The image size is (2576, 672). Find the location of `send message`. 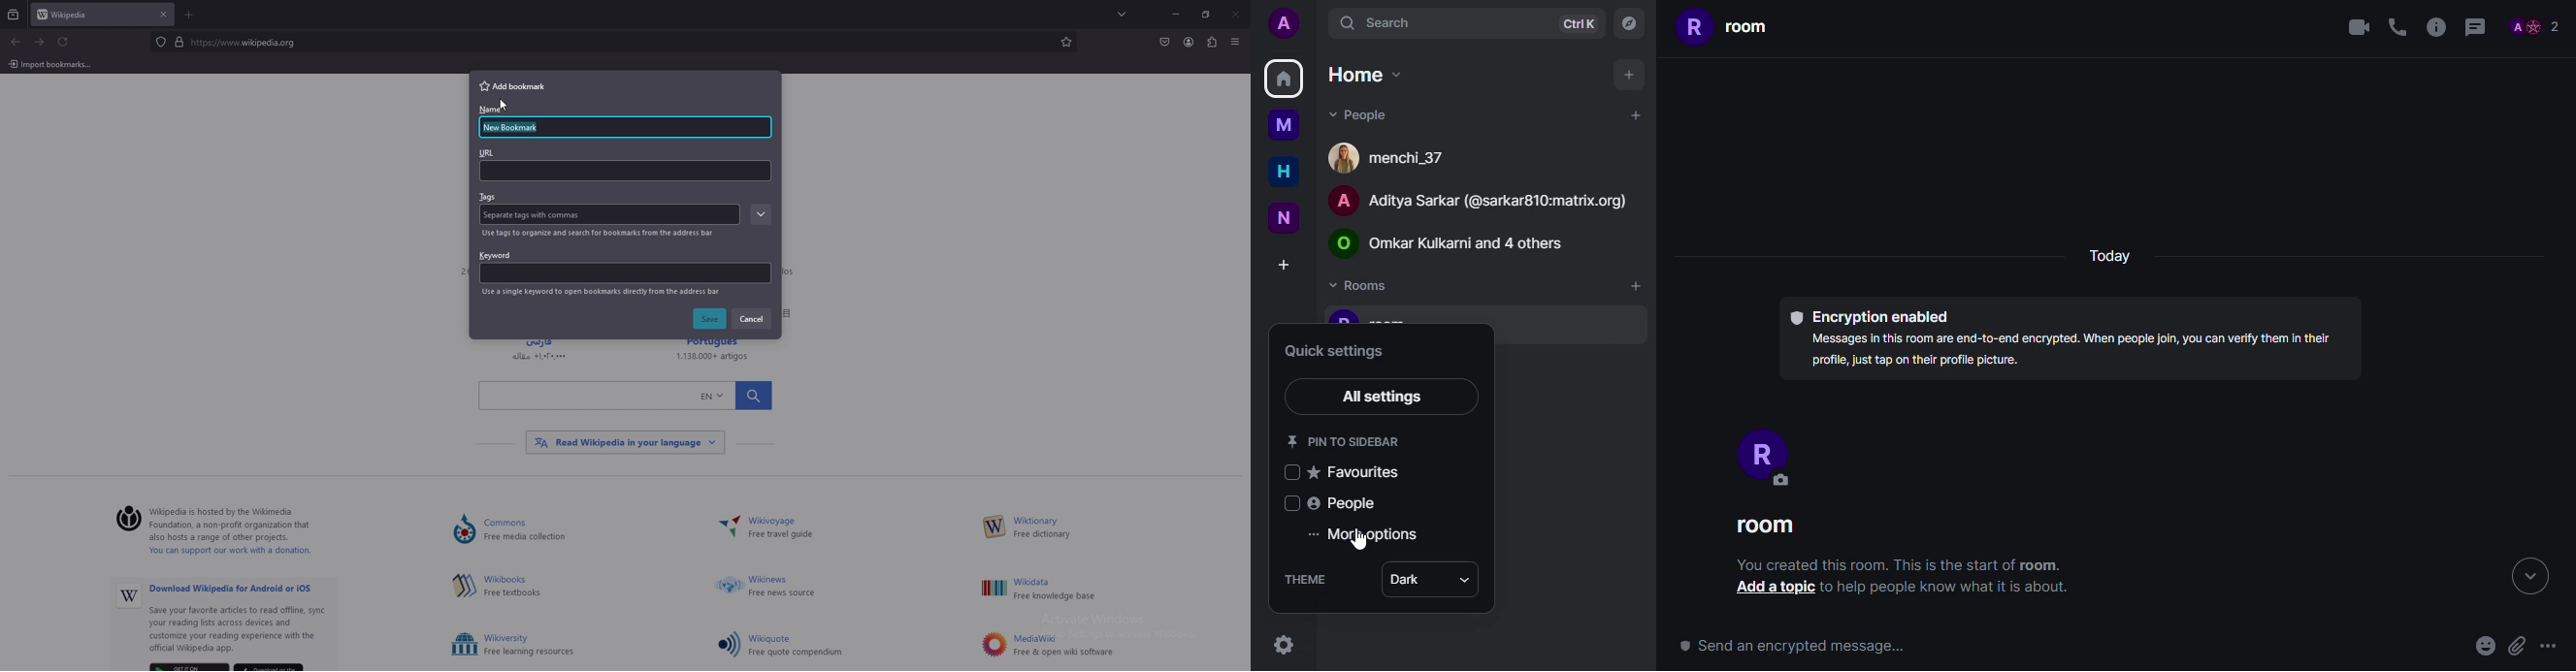

send message is located at coordinates (1790, 646).